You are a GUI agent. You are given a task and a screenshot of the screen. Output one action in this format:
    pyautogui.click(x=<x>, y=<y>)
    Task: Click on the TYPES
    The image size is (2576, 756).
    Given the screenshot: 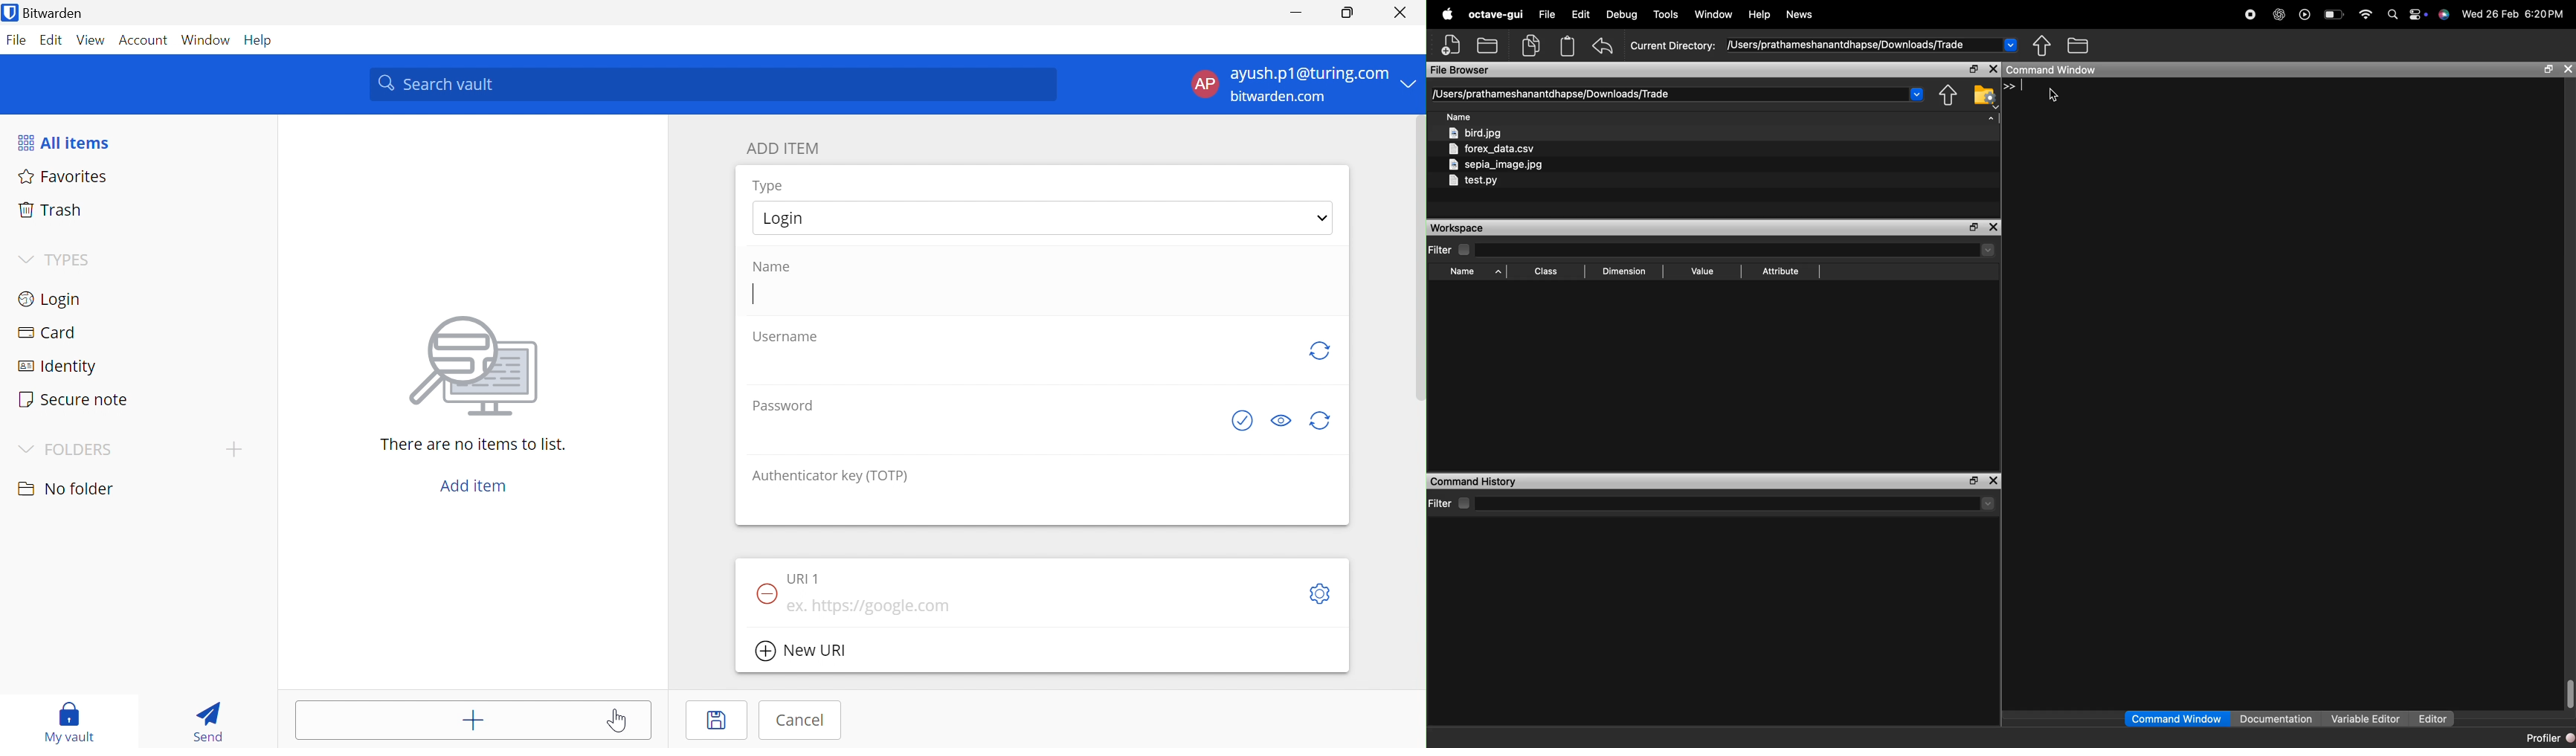 What is the action you would take?
    pyautogui.click(x=57, y=259)
    